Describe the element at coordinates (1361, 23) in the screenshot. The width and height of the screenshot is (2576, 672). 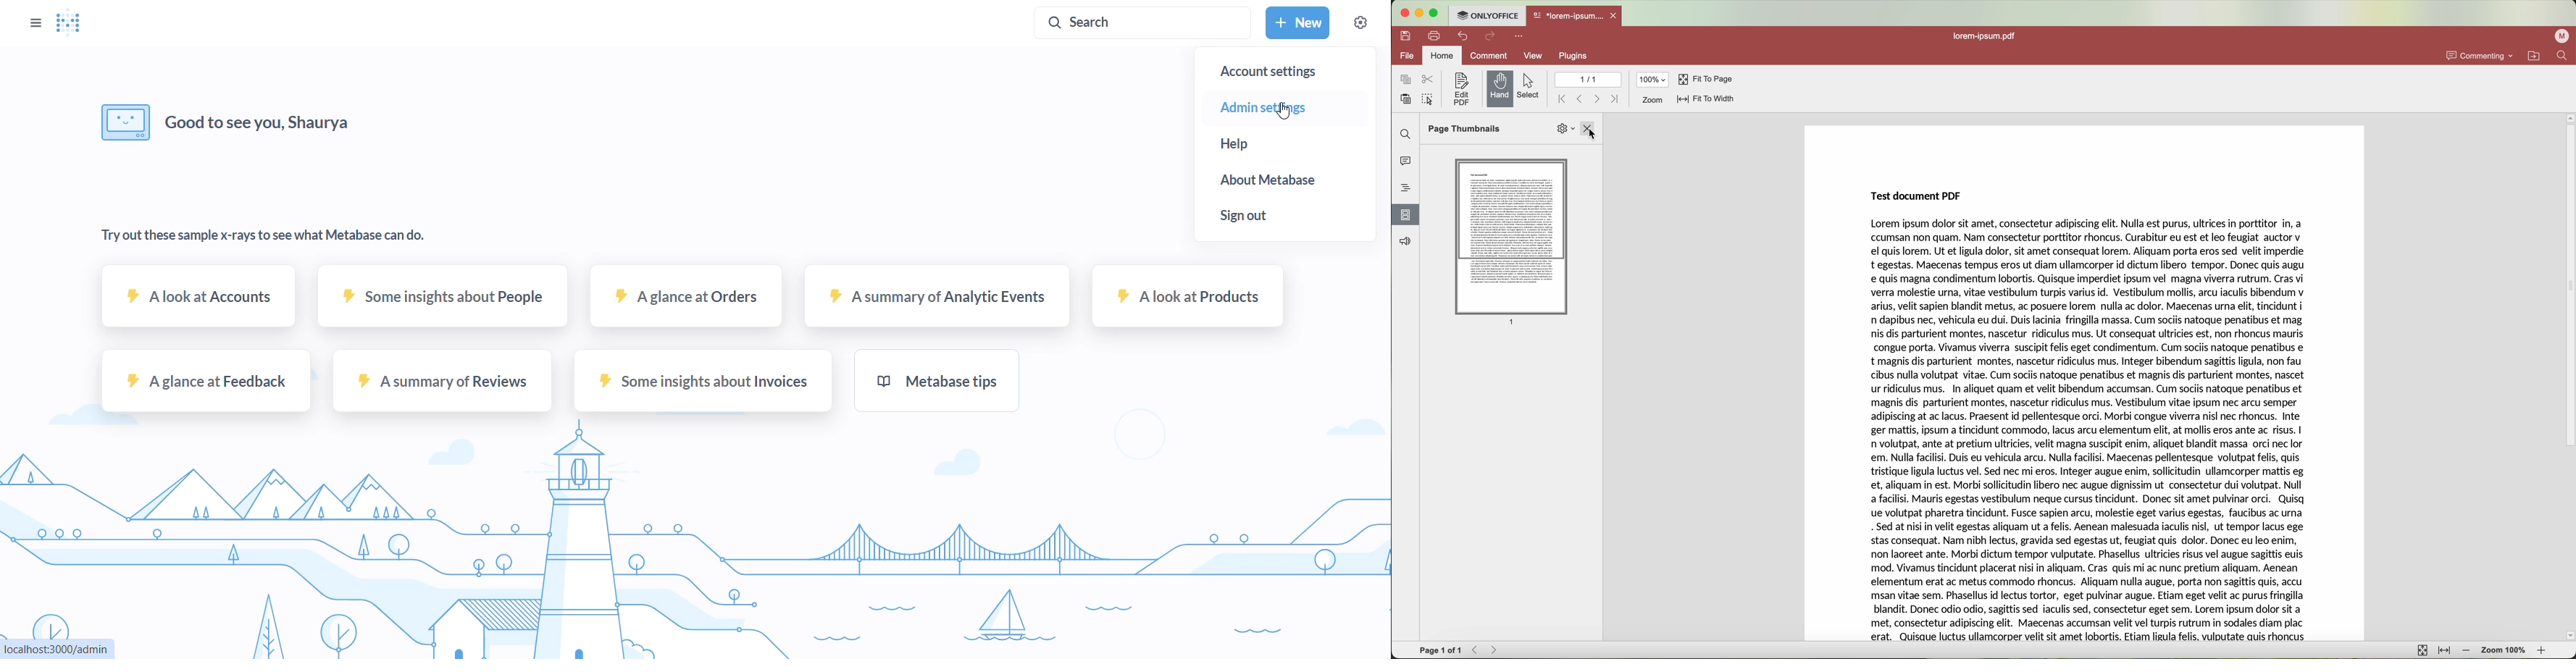
I see `settings` at that location.